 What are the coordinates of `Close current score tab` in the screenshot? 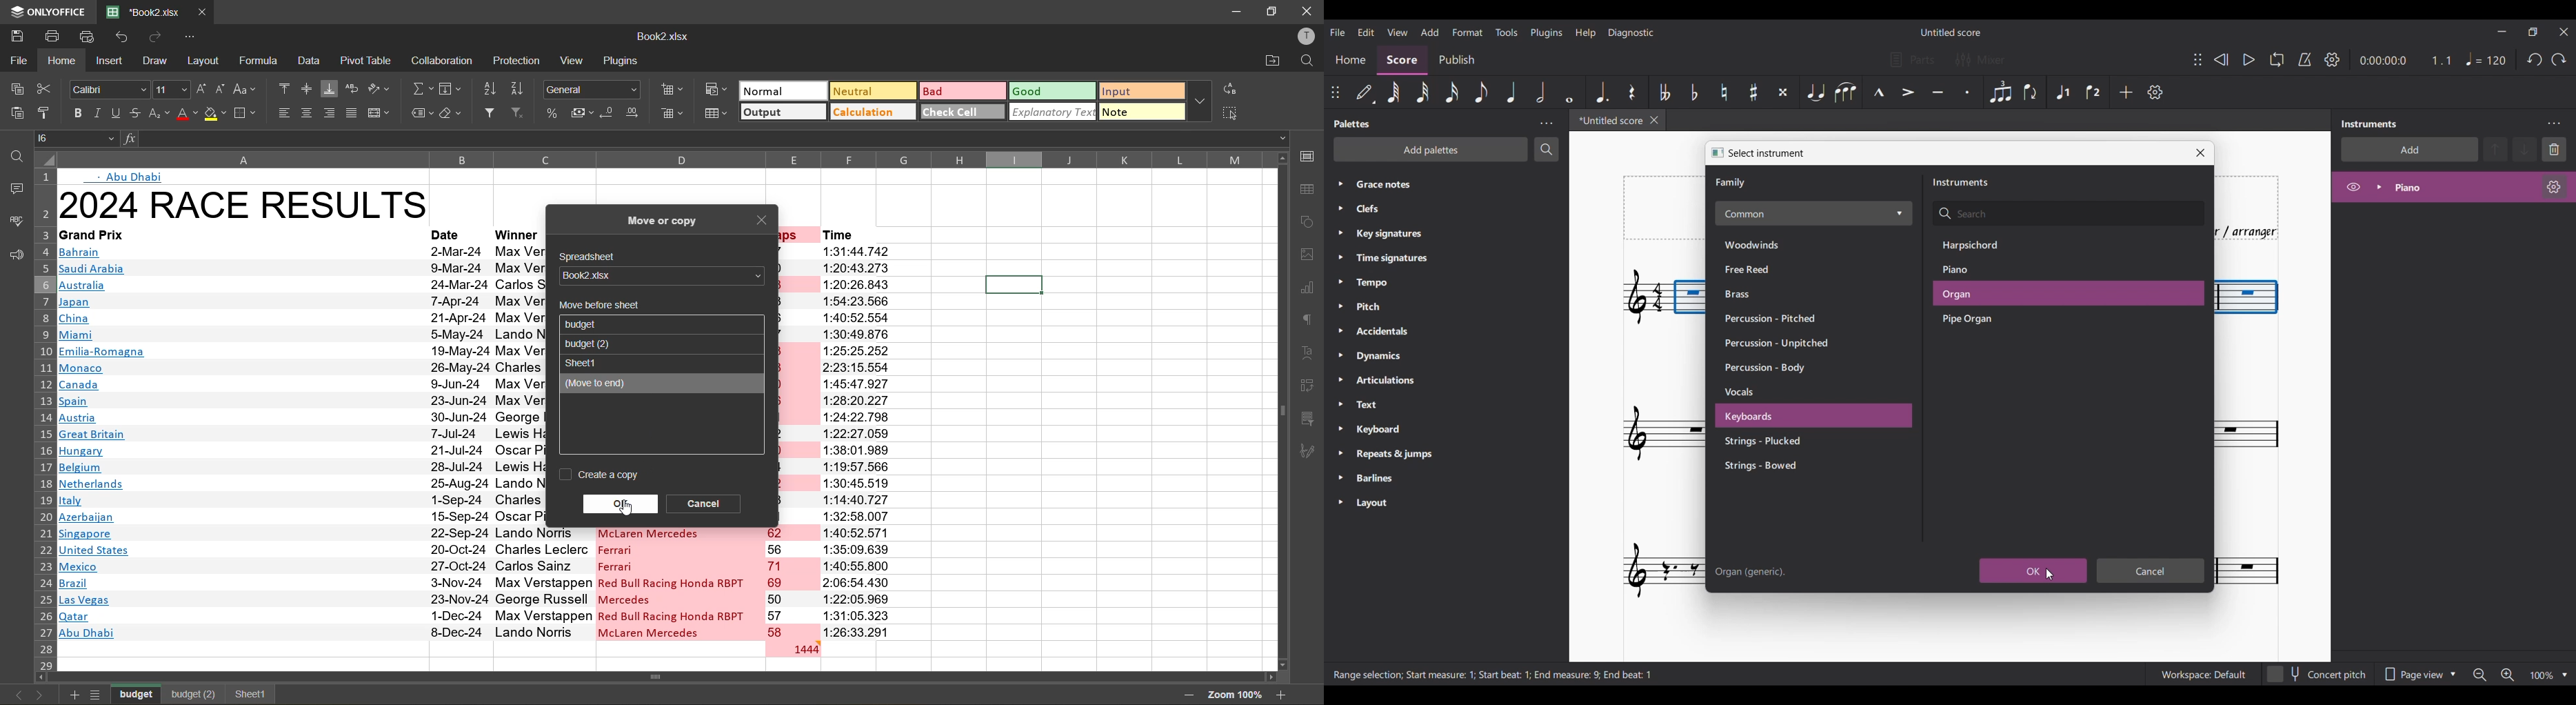 It's located at (1654, 120).